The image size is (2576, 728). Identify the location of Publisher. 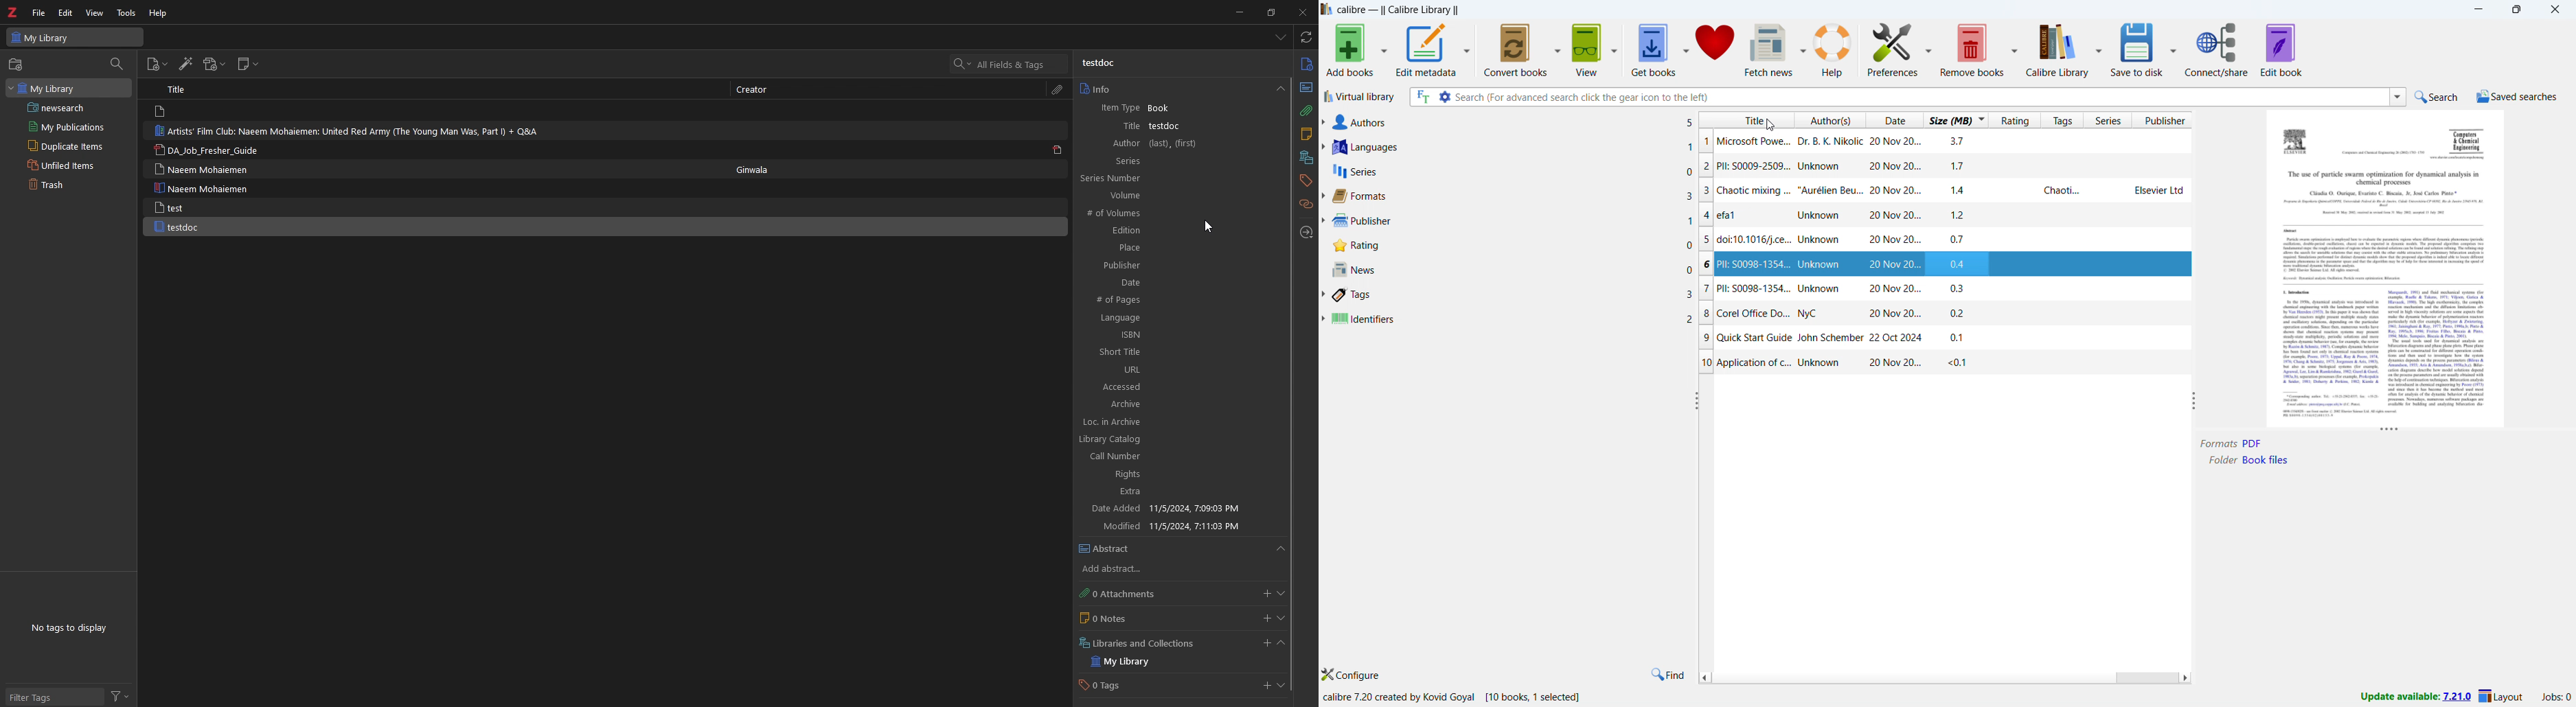
(1183, 266).